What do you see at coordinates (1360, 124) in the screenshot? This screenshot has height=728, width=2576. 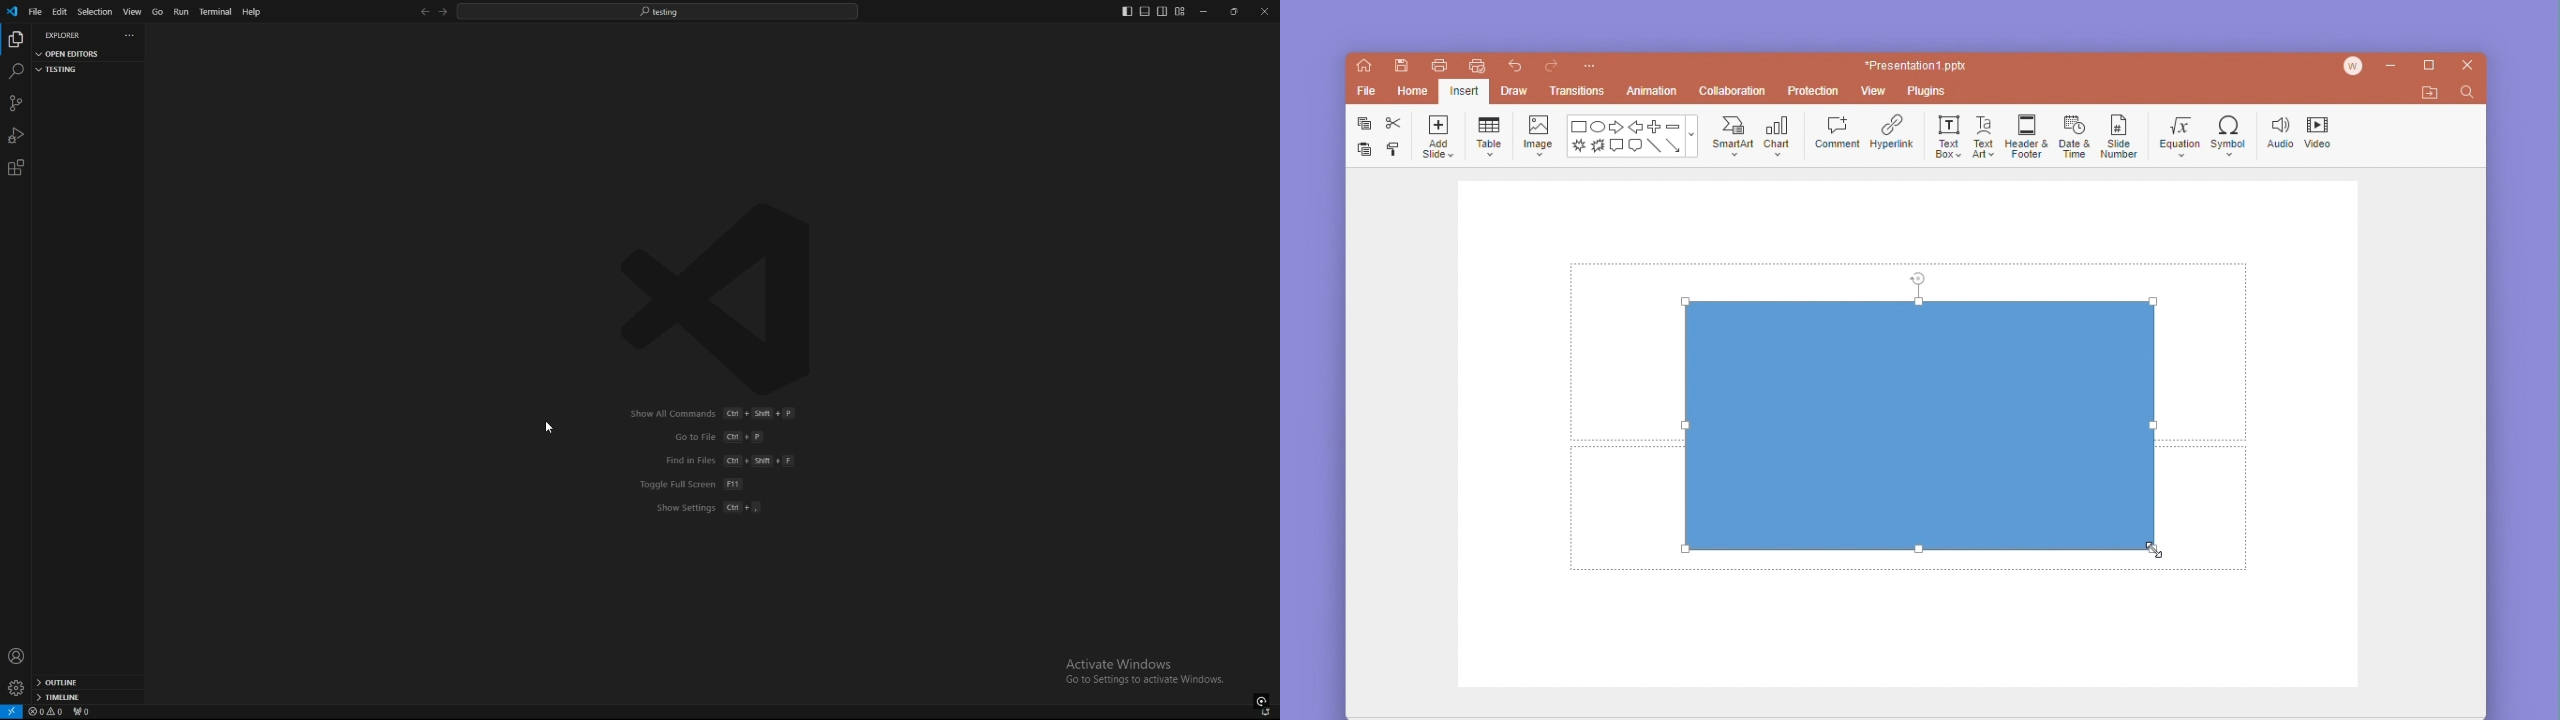 I see `copy` at bounding box center [1360, 124].